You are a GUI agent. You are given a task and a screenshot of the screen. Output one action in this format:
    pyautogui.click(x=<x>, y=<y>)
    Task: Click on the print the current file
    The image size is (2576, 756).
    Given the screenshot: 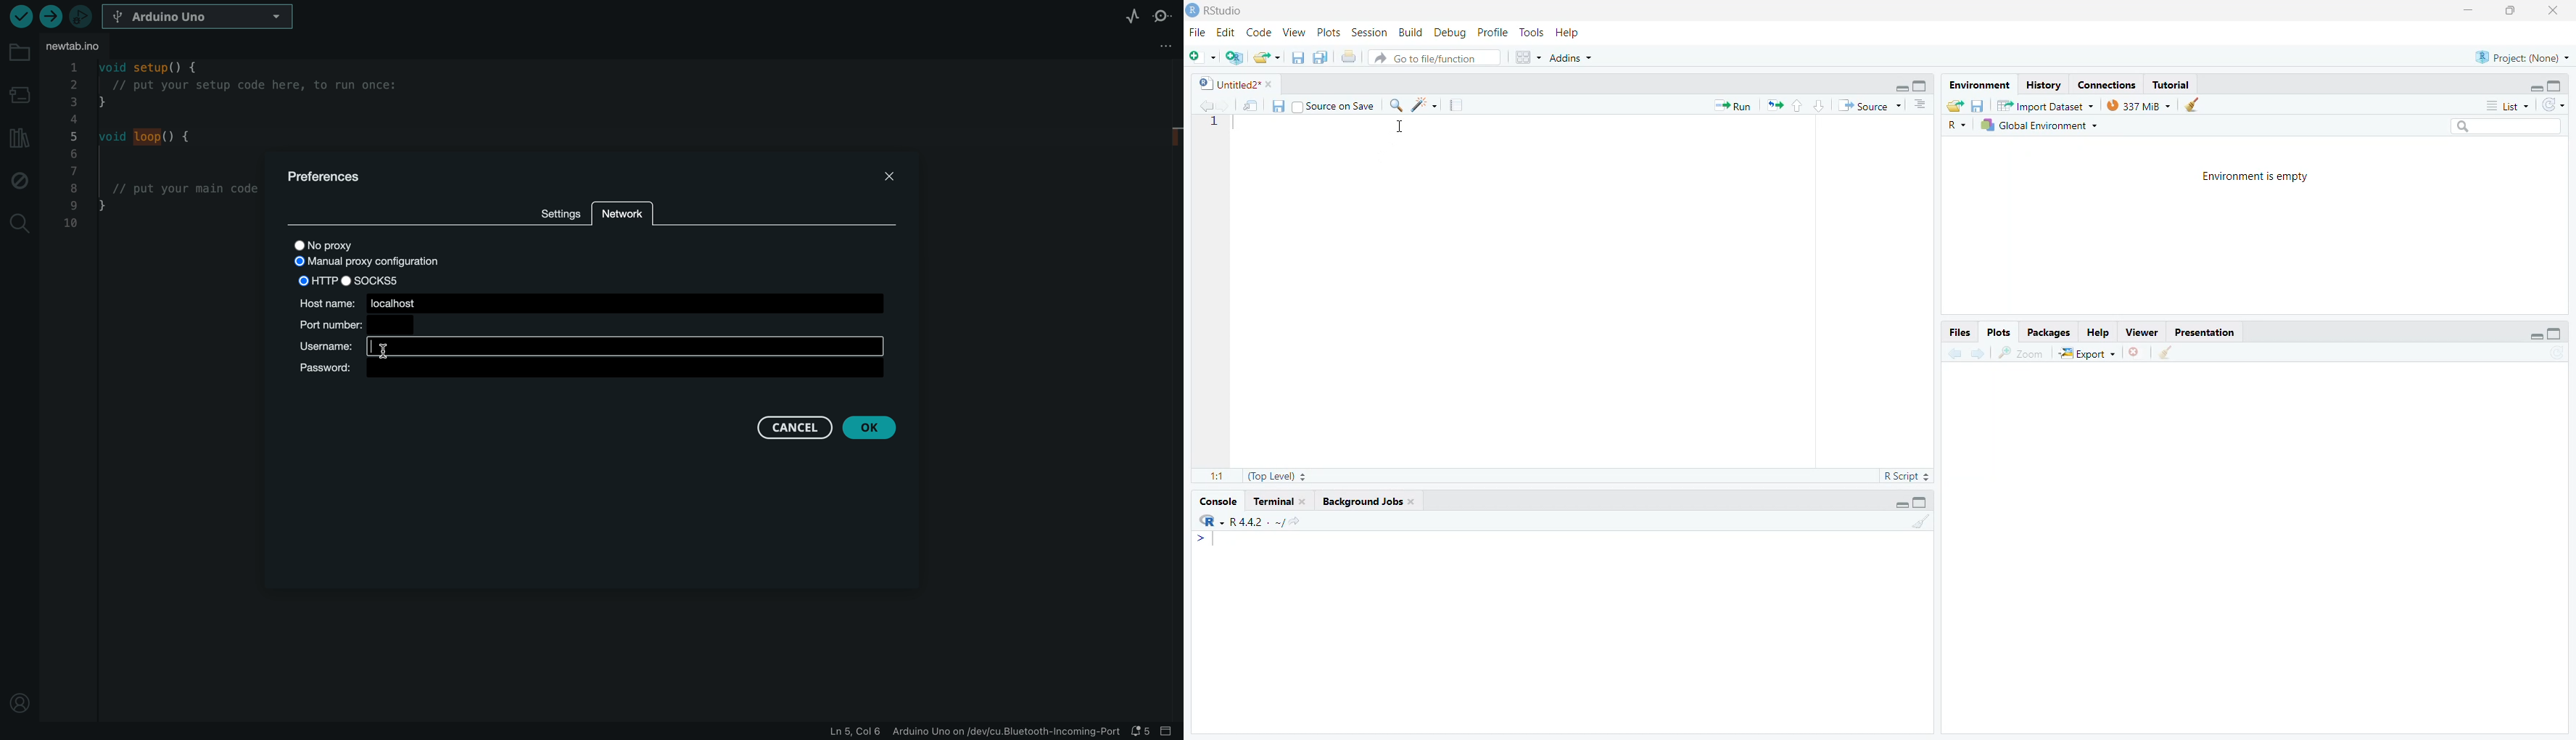 What is the action you would take?
    pyautogui.click(x=1348, y=57)
    